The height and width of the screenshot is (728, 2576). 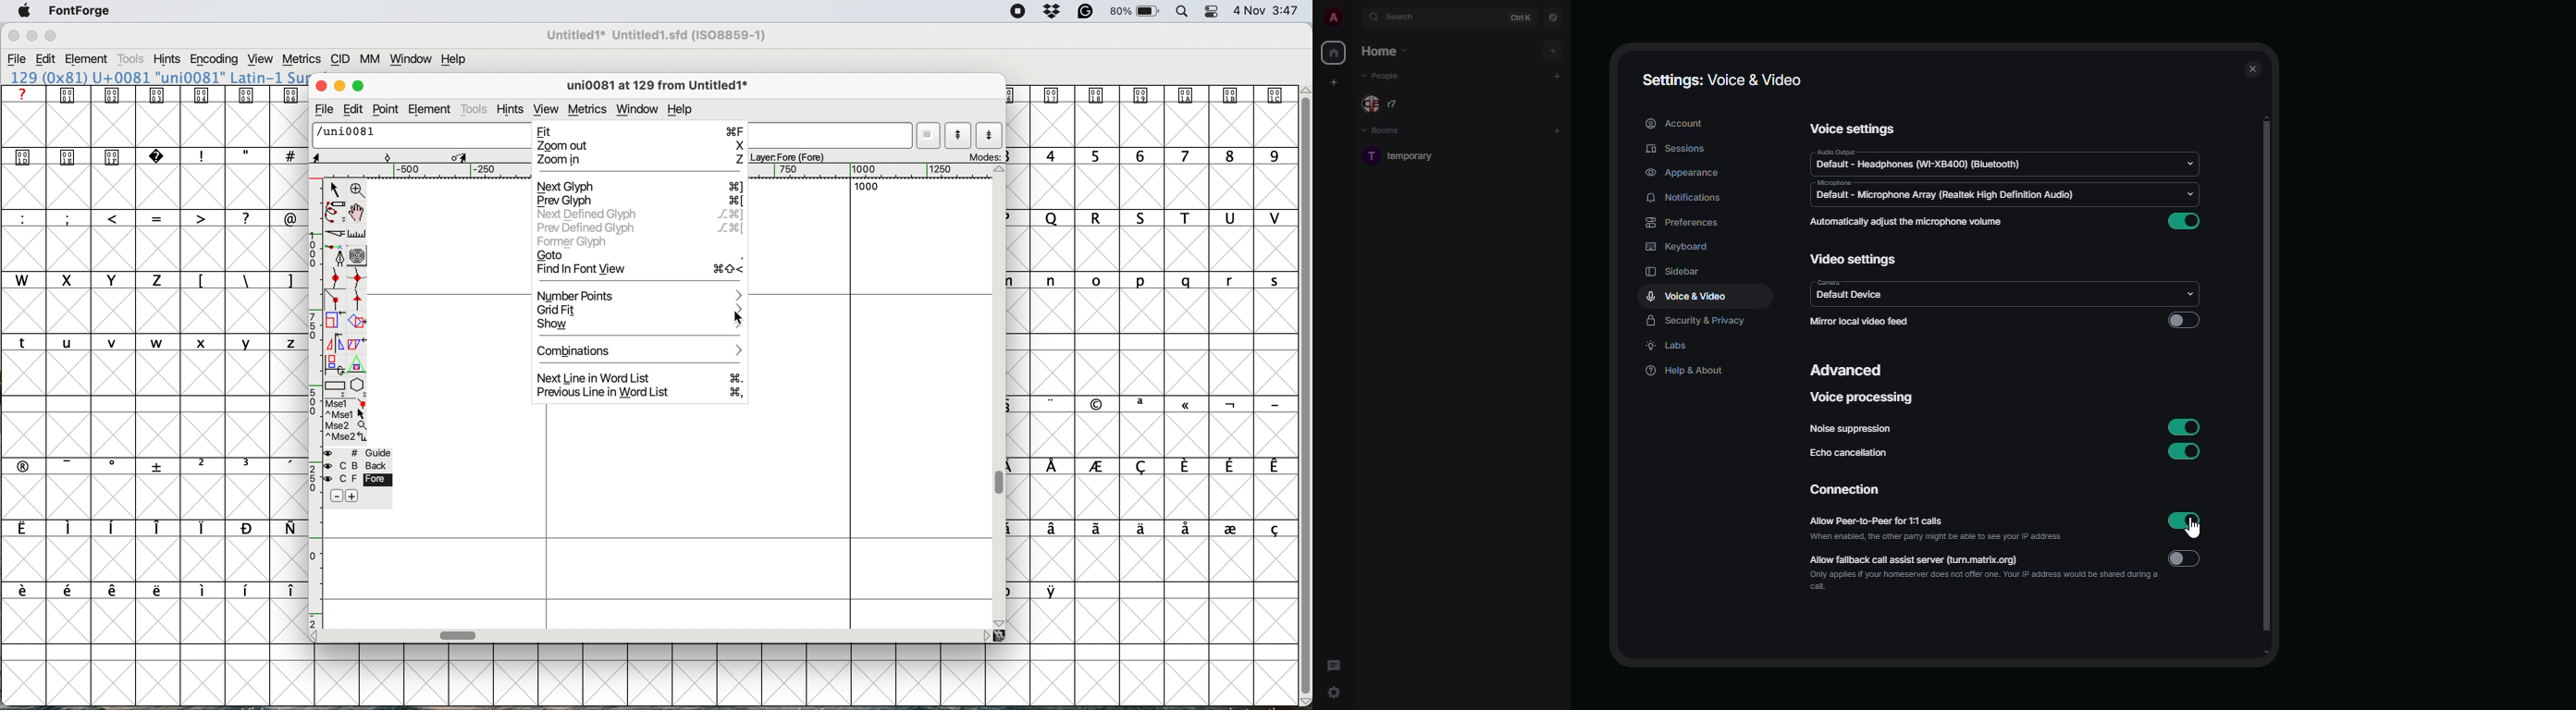 What do you see at coordinates (316, 637) in the screenshot?
I see `Scroll Button` at bounding box center [316, 637].